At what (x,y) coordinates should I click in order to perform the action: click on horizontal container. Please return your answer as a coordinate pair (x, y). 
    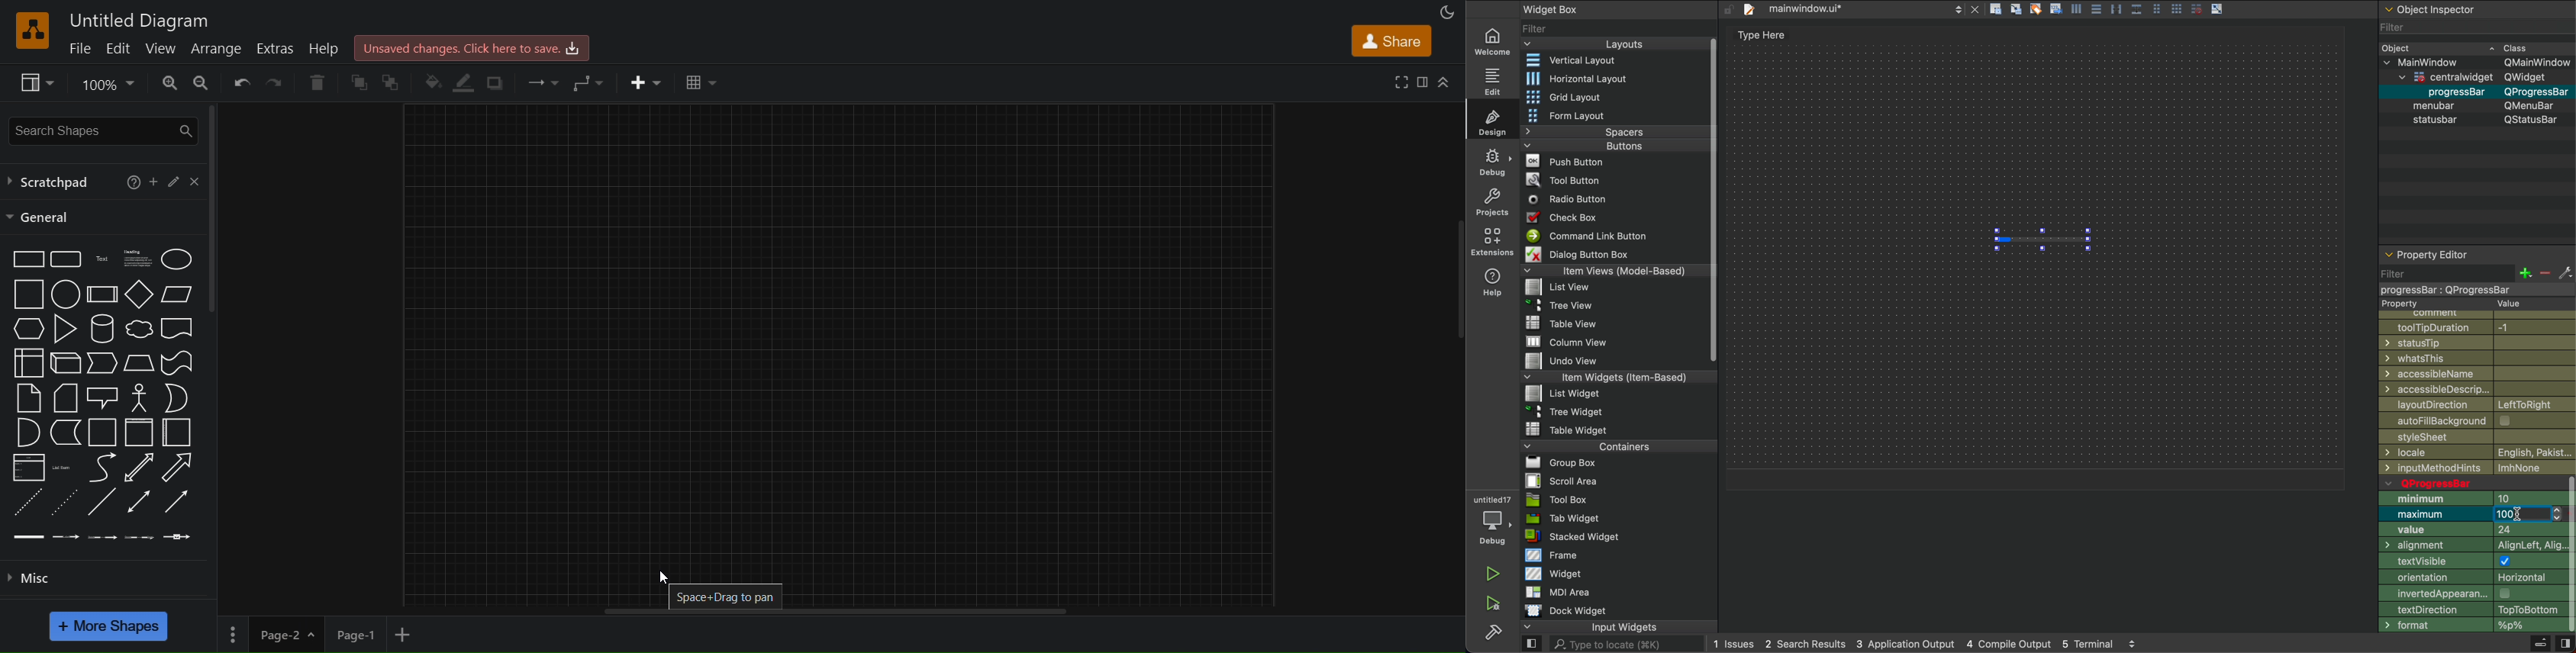
    Looking at the image, I should click on (178, 433).